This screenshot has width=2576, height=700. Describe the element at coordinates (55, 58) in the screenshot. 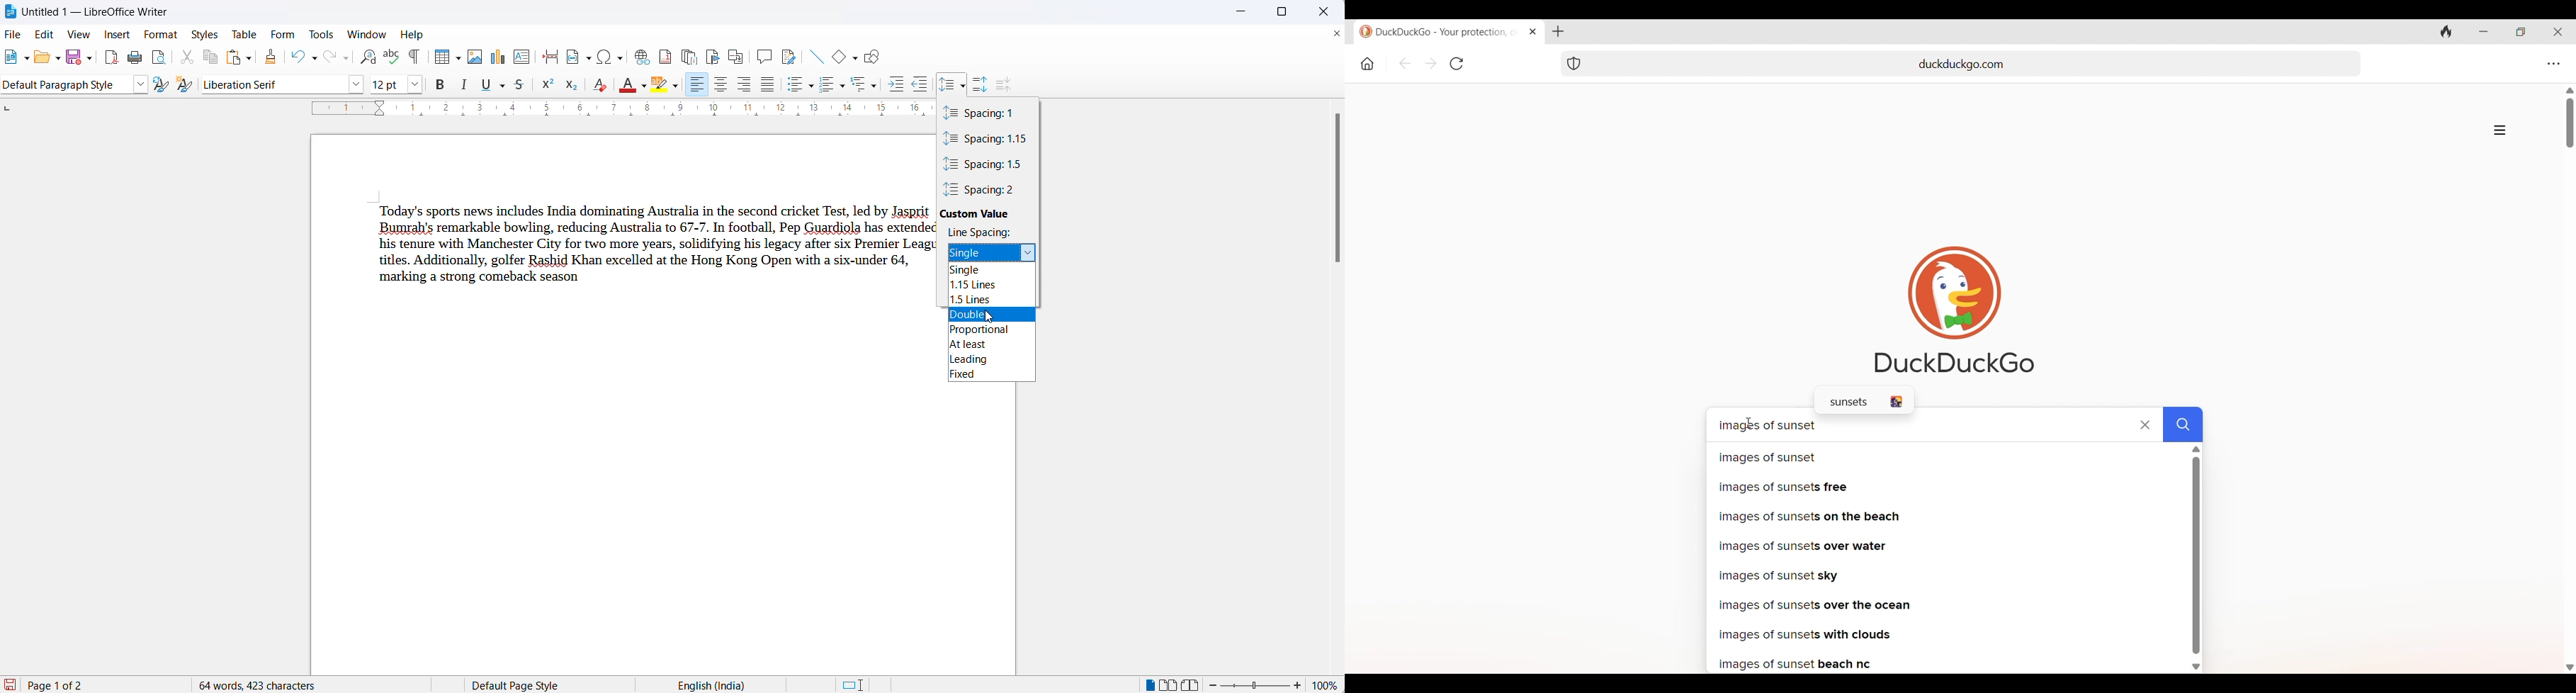

I see `open options` at that location.